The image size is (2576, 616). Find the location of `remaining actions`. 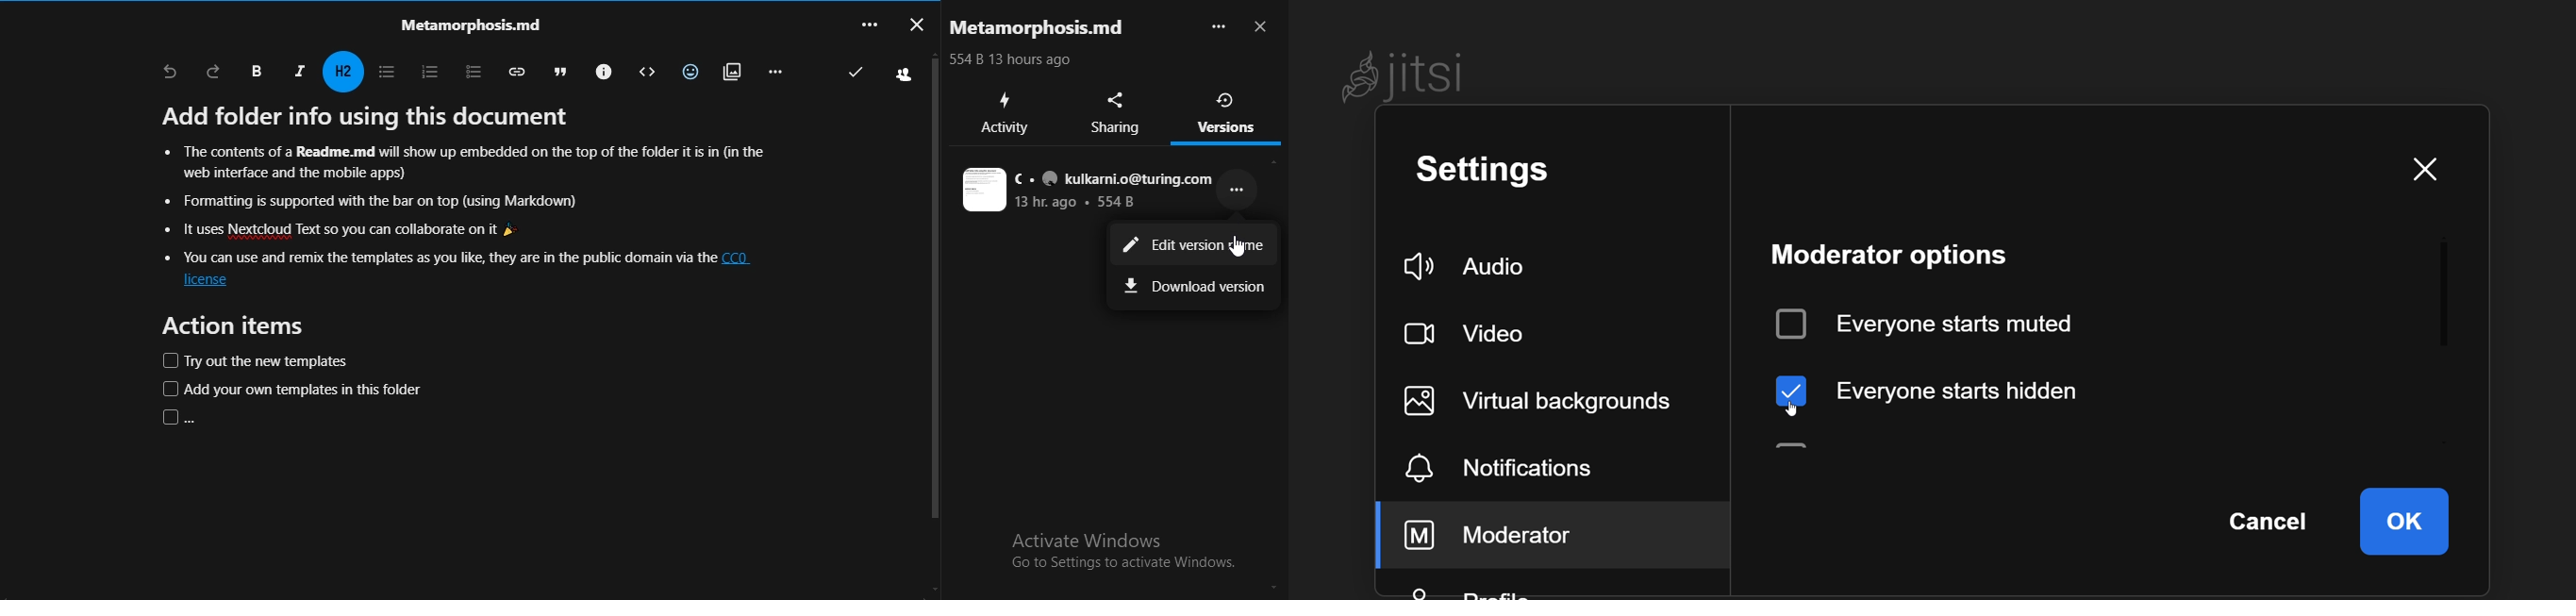

remaining actions is located at coordinates (774, 71).